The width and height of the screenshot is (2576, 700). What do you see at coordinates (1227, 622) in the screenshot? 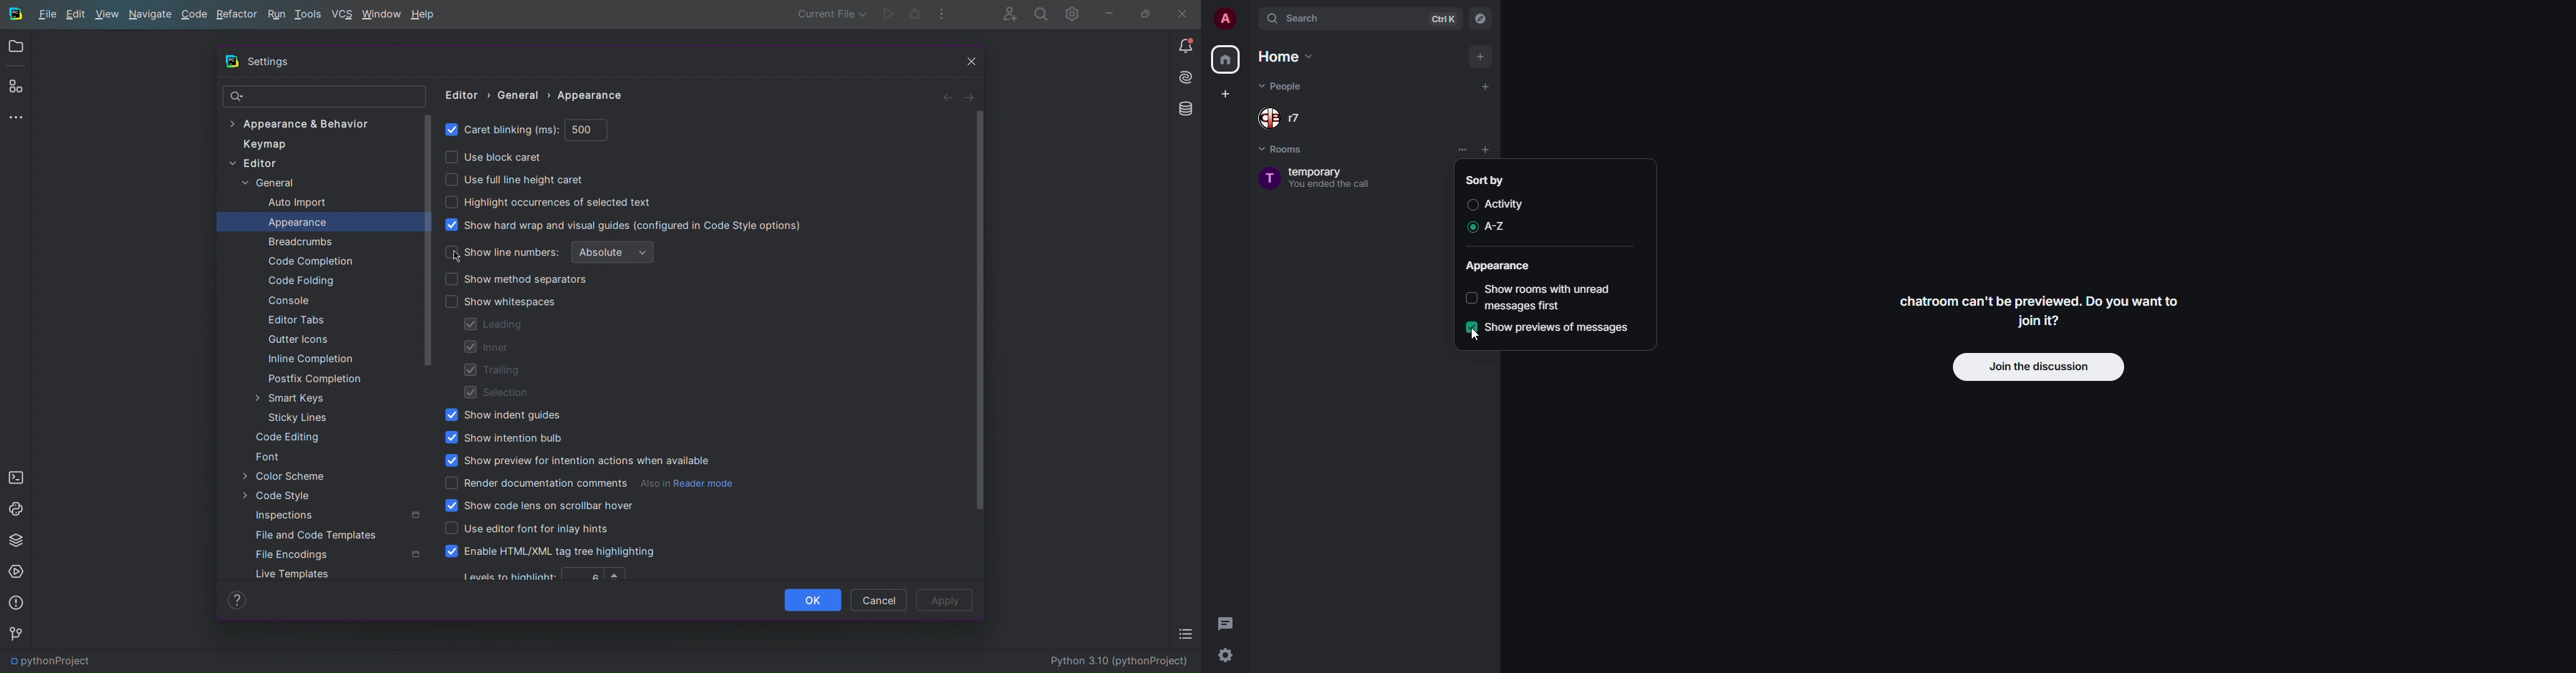
I see `threads` at bounding box center [1227, 622].